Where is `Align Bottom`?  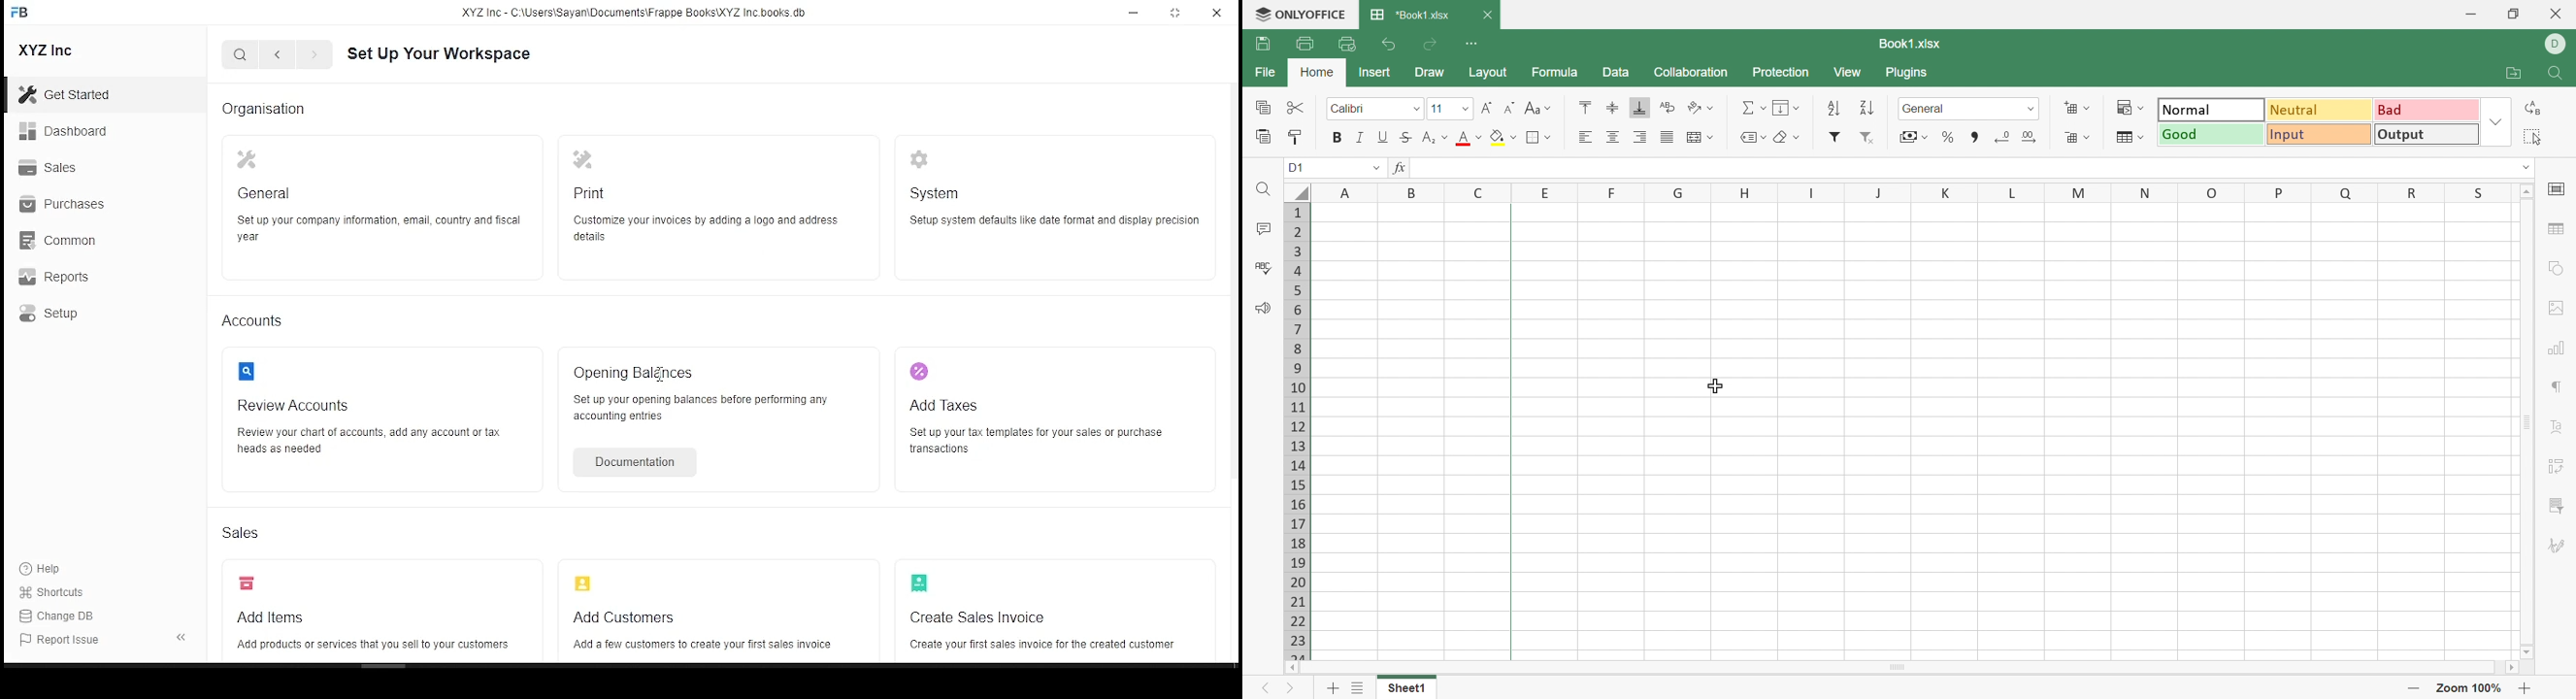 Align Bottom is located at coordinates (1642, 109).